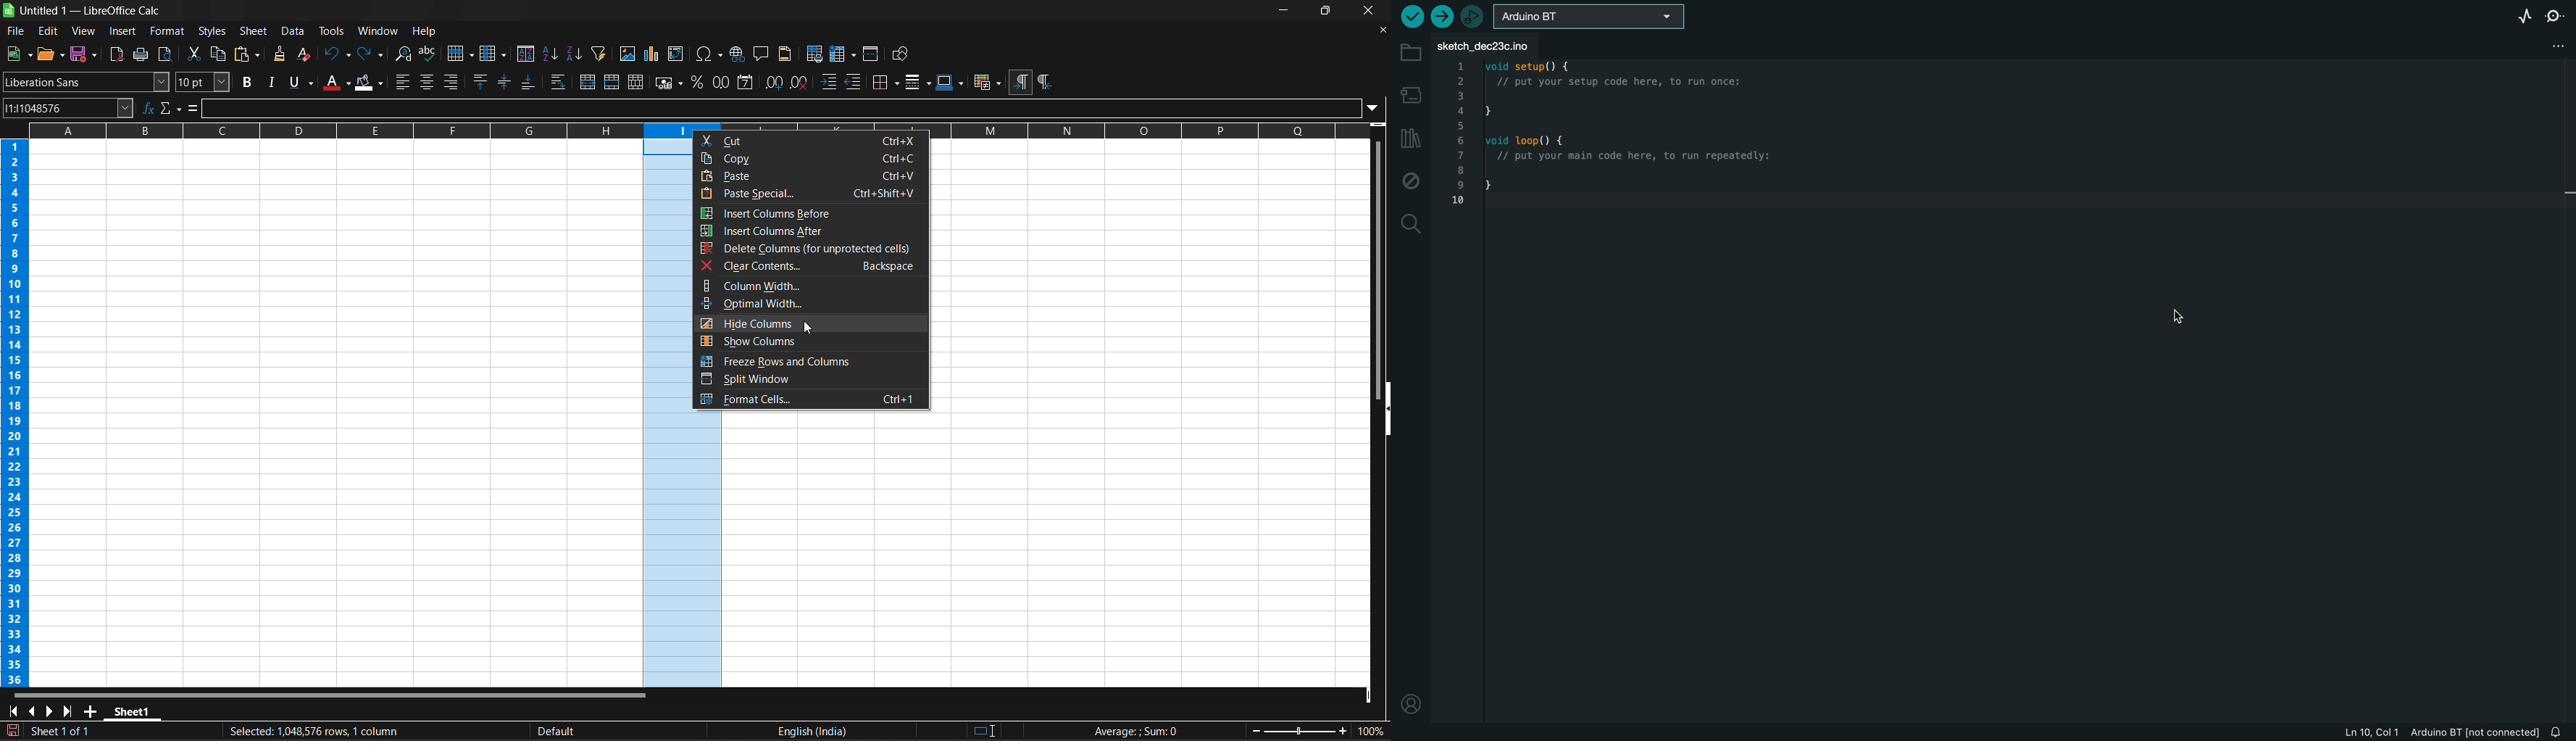 The image size is (2576, 756). Describe the element at coordinates (722, 82) in the screenshot. I see `format as number` at that location.